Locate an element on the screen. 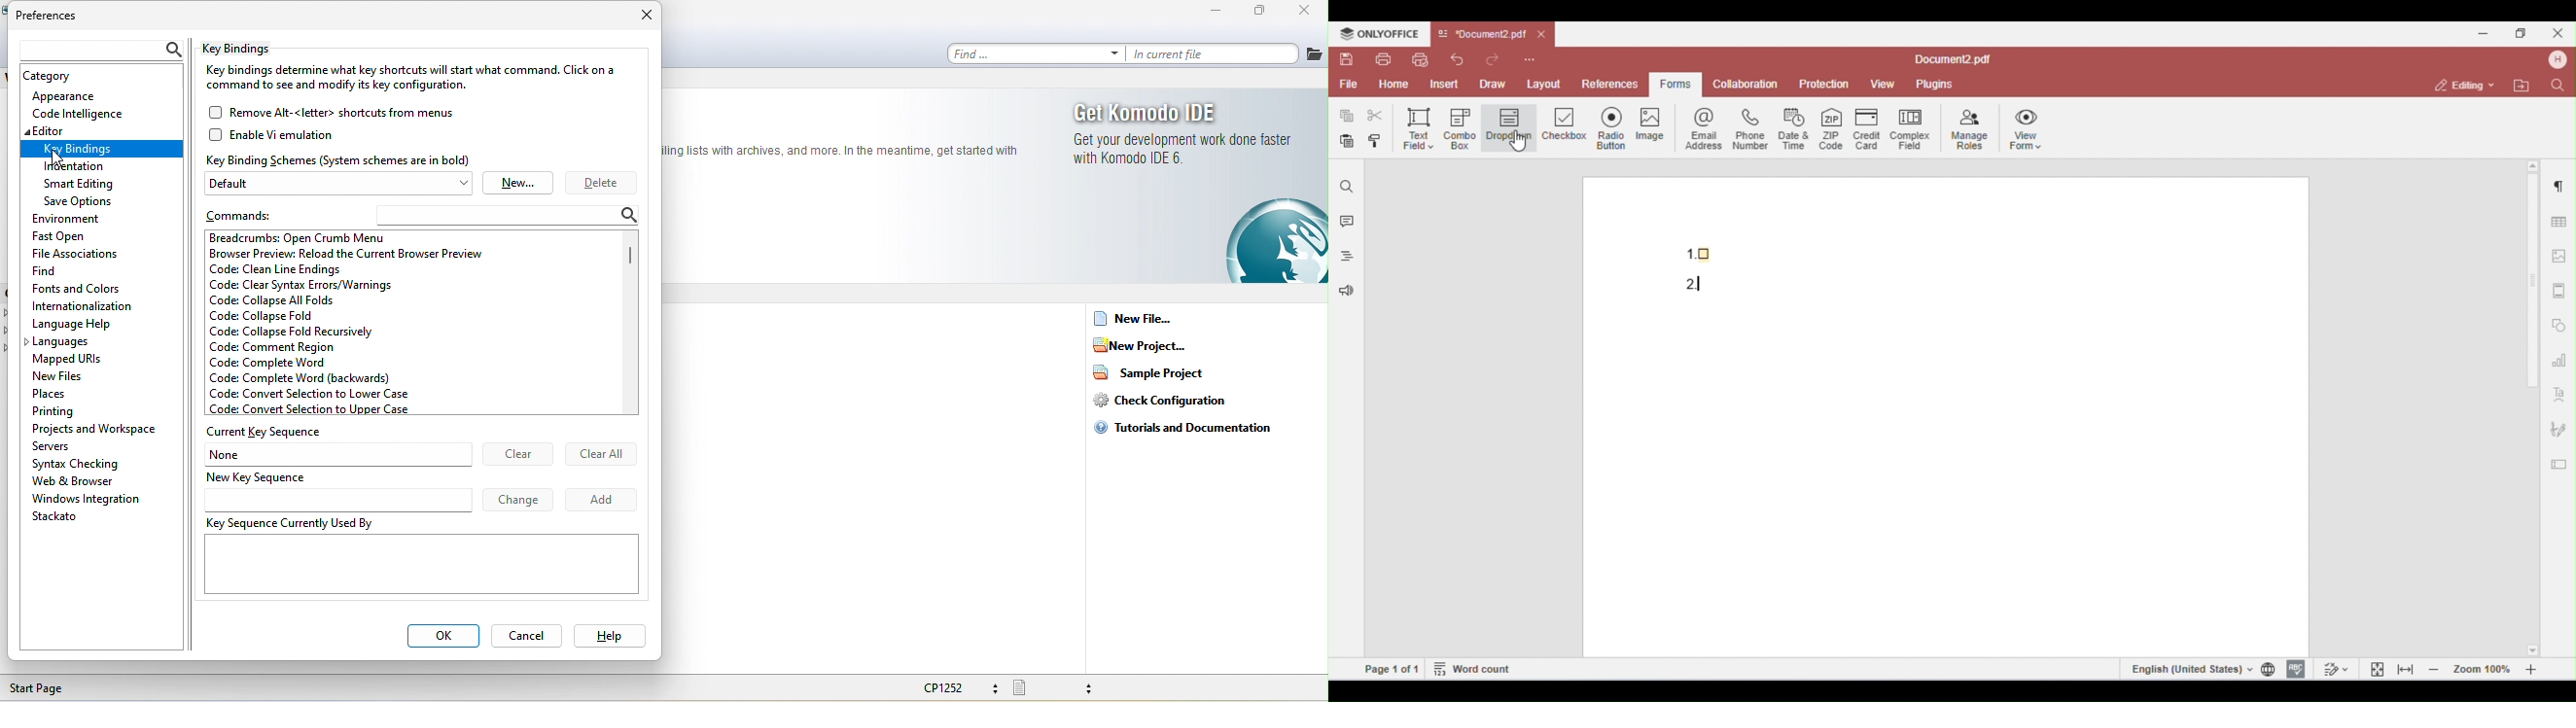 The image size is (2576, 728). find is located at coordinates (1036, 53).